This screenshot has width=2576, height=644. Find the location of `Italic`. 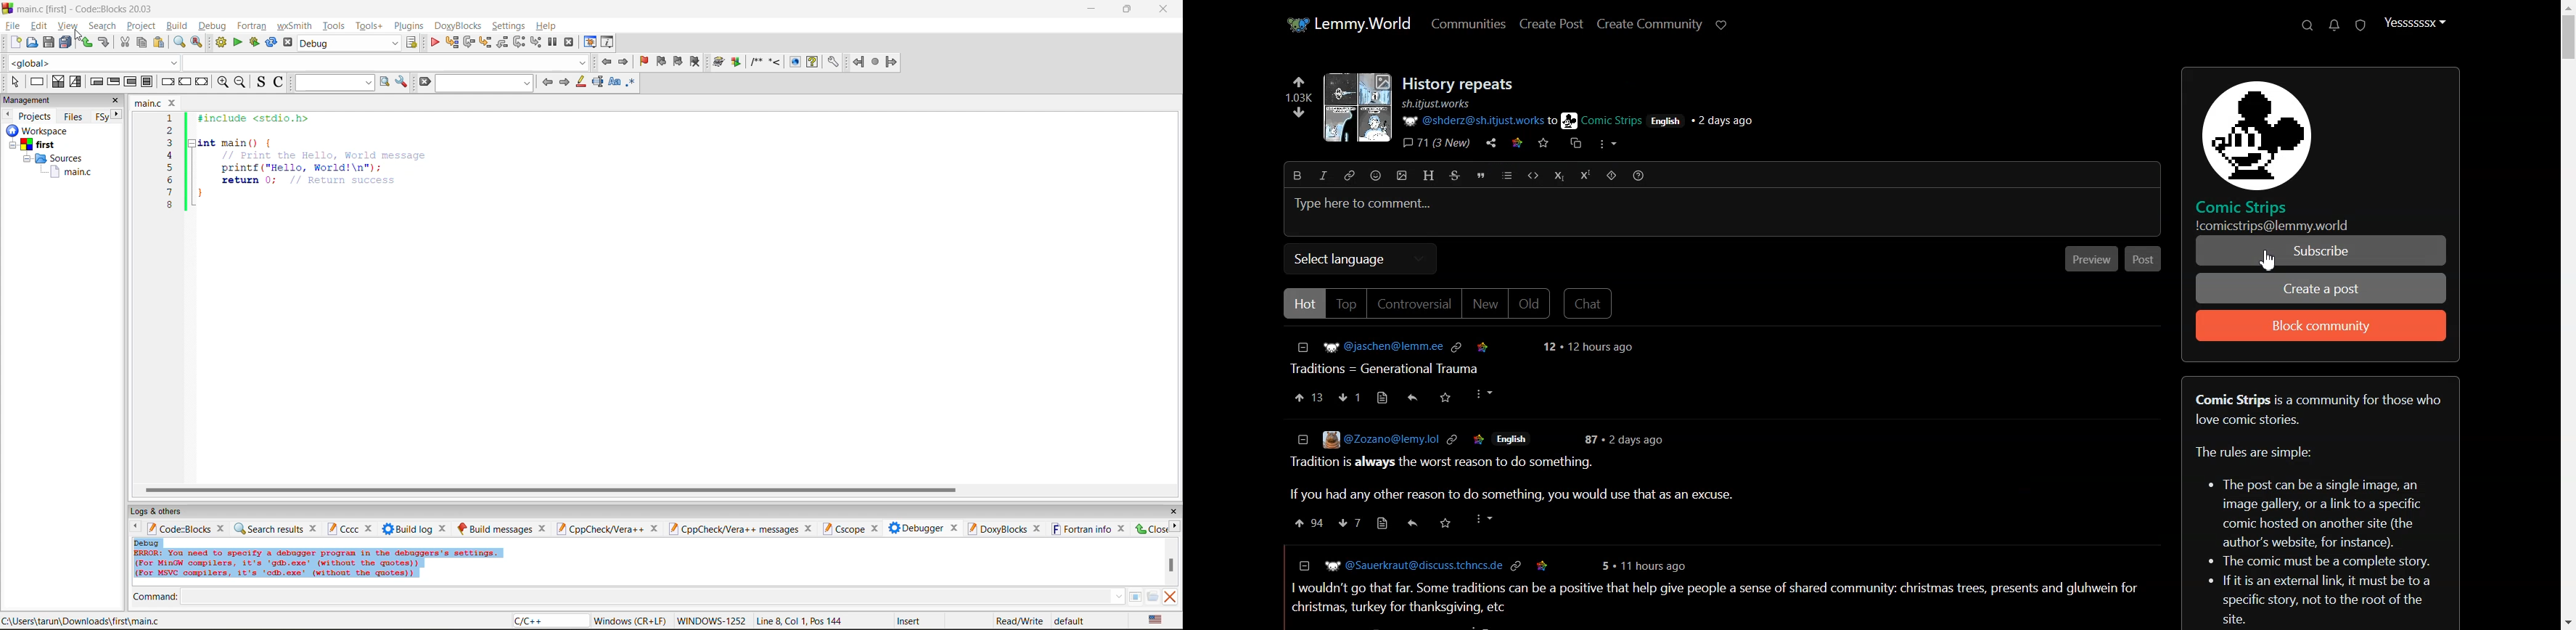

Italic is located at coordinates (1323, 175).